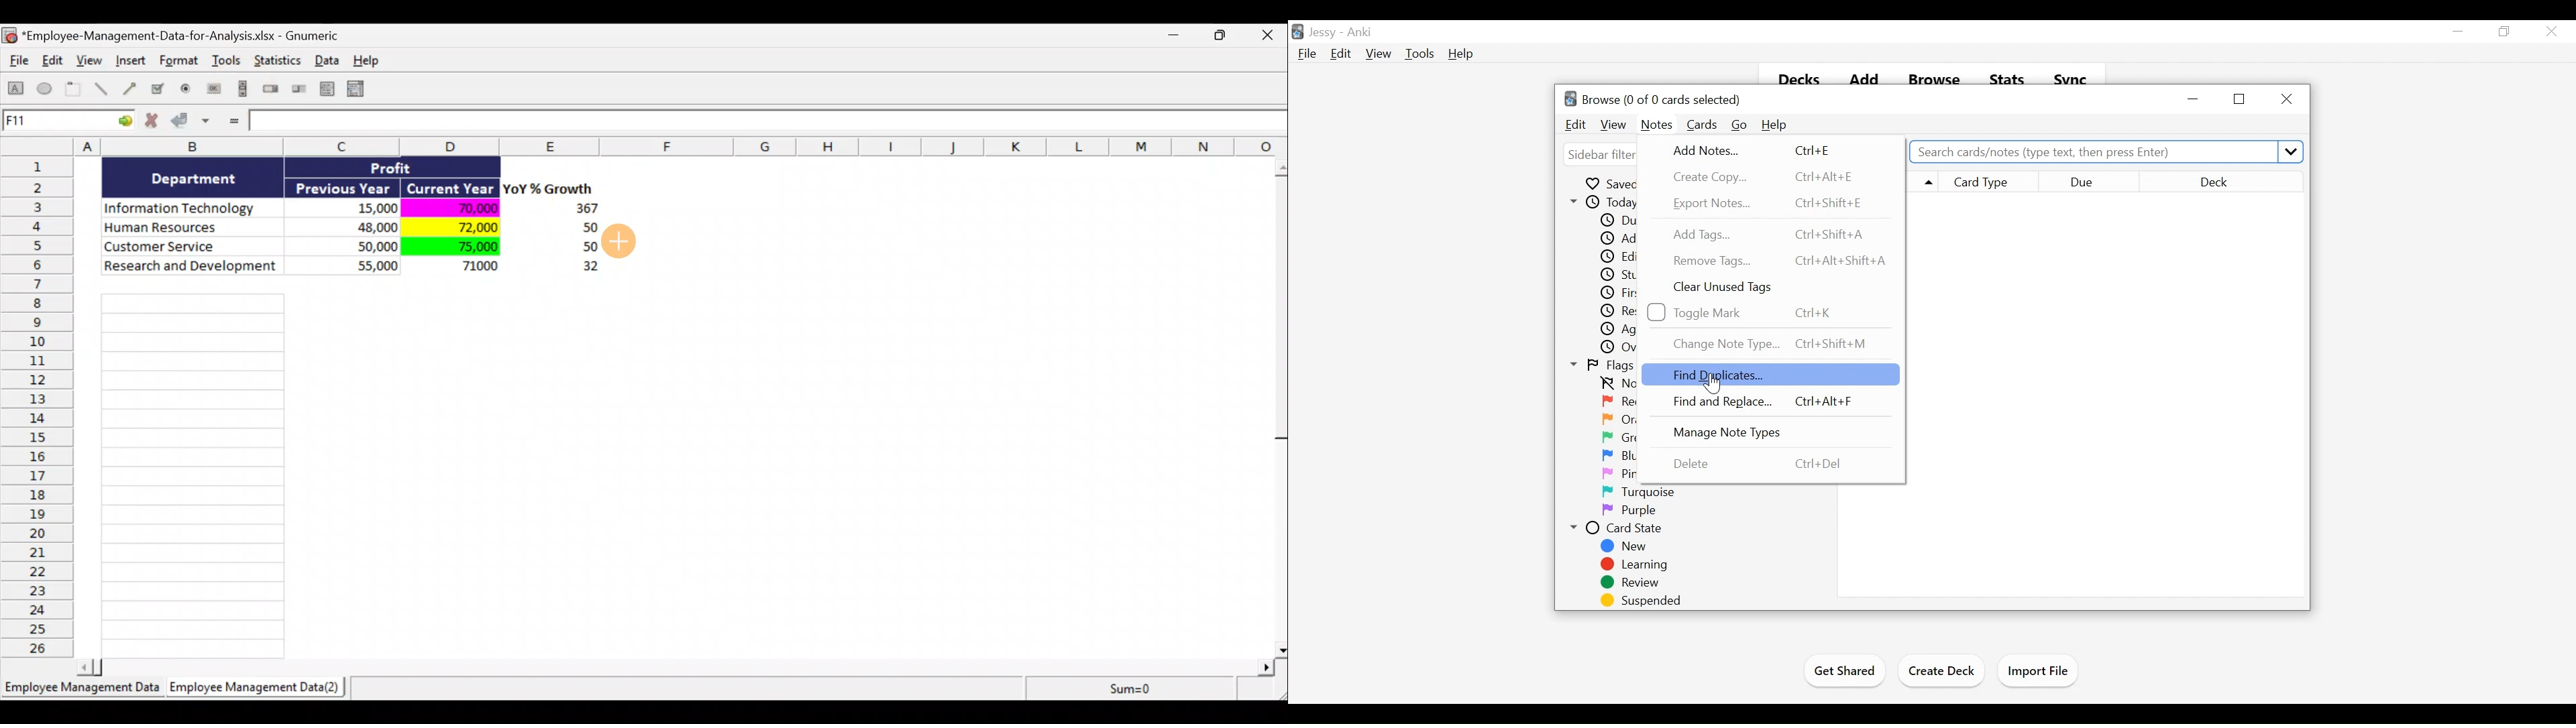 Image resolution: width=2576 pixels, height=728 pixels. What do you see at coordinates (1933, 76) in the screenshot?
I see `Browse` at bounding box center [1933, 76].